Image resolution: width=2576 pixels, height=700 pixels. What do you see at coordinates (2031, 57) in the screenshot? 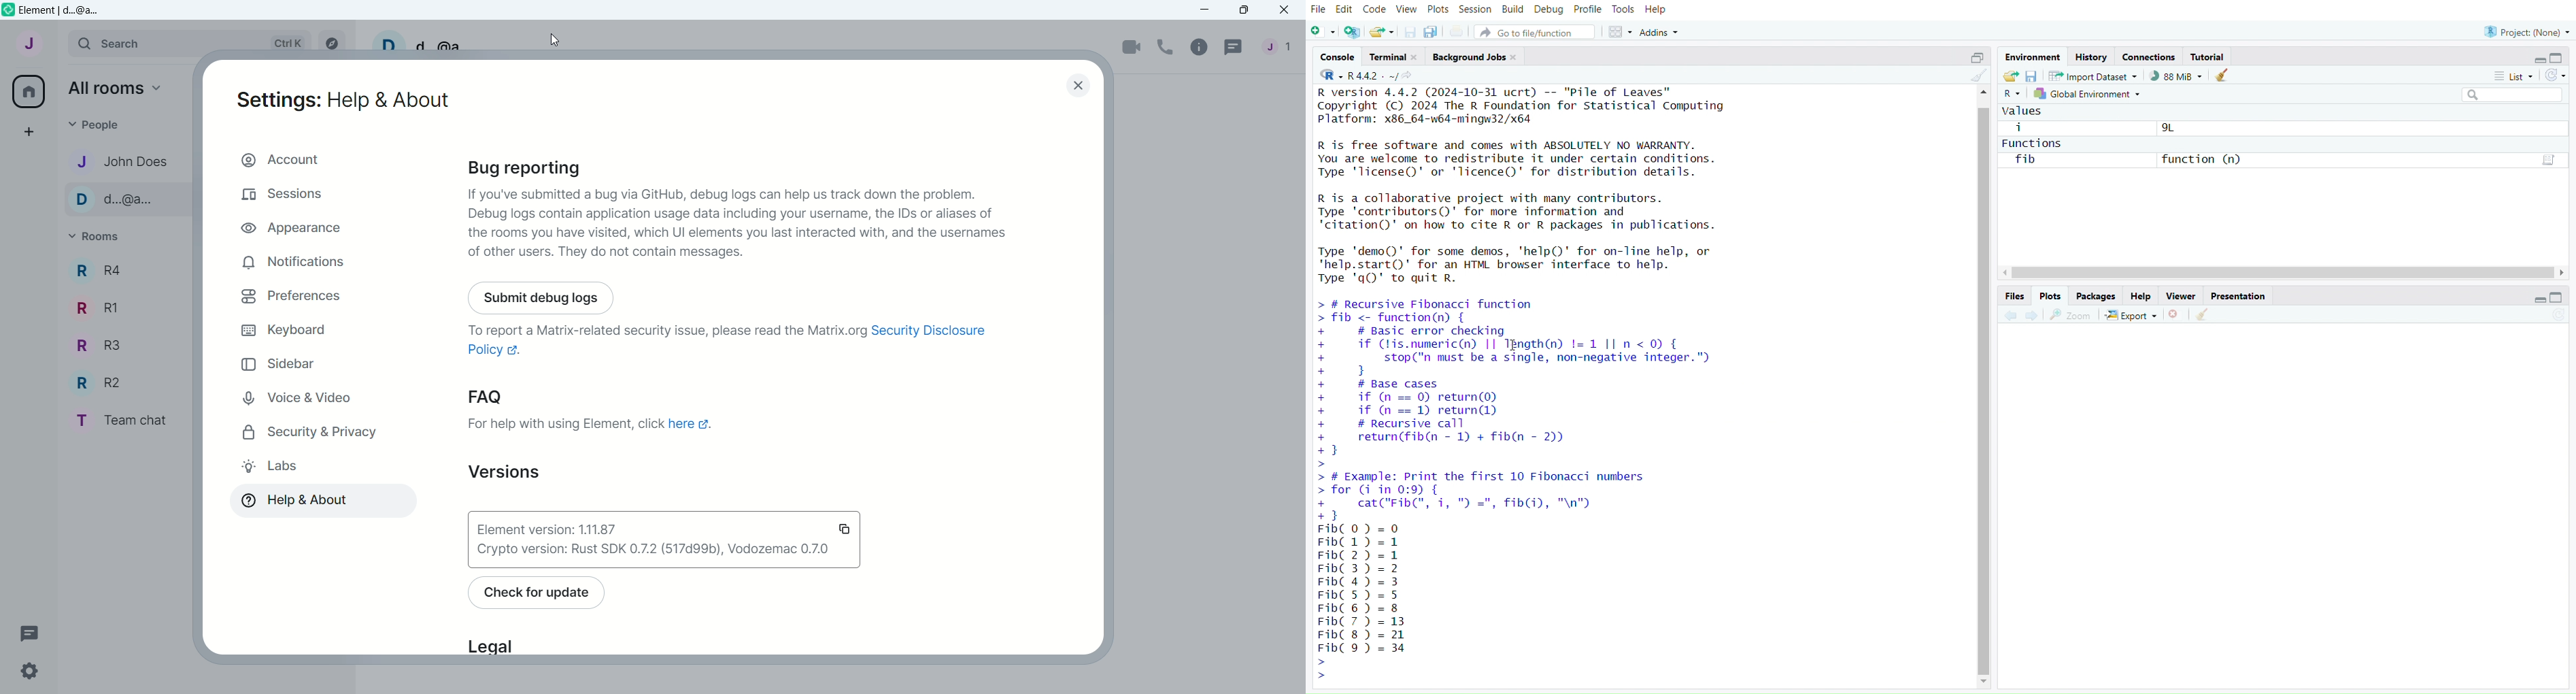
I see `environment` at bounding box center [2031, 57].